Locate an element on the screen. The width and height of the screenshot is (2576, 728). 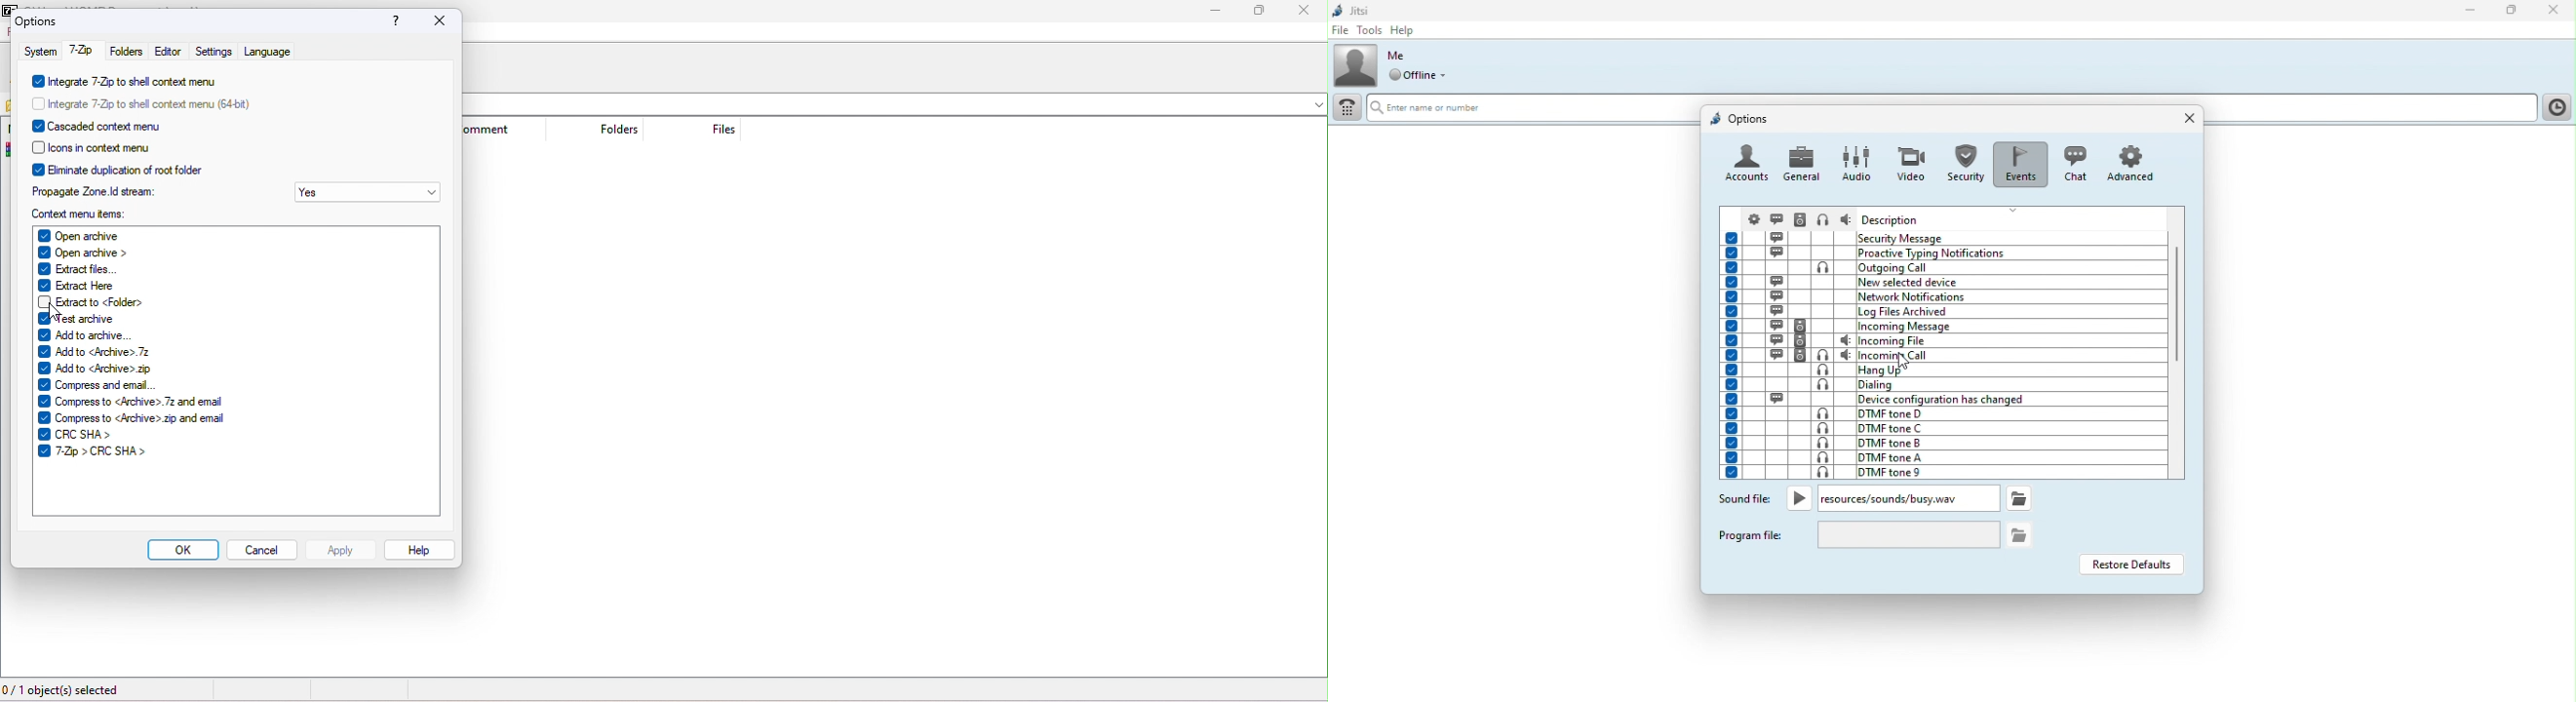
Minimise is located at coordinates (2475, 12).